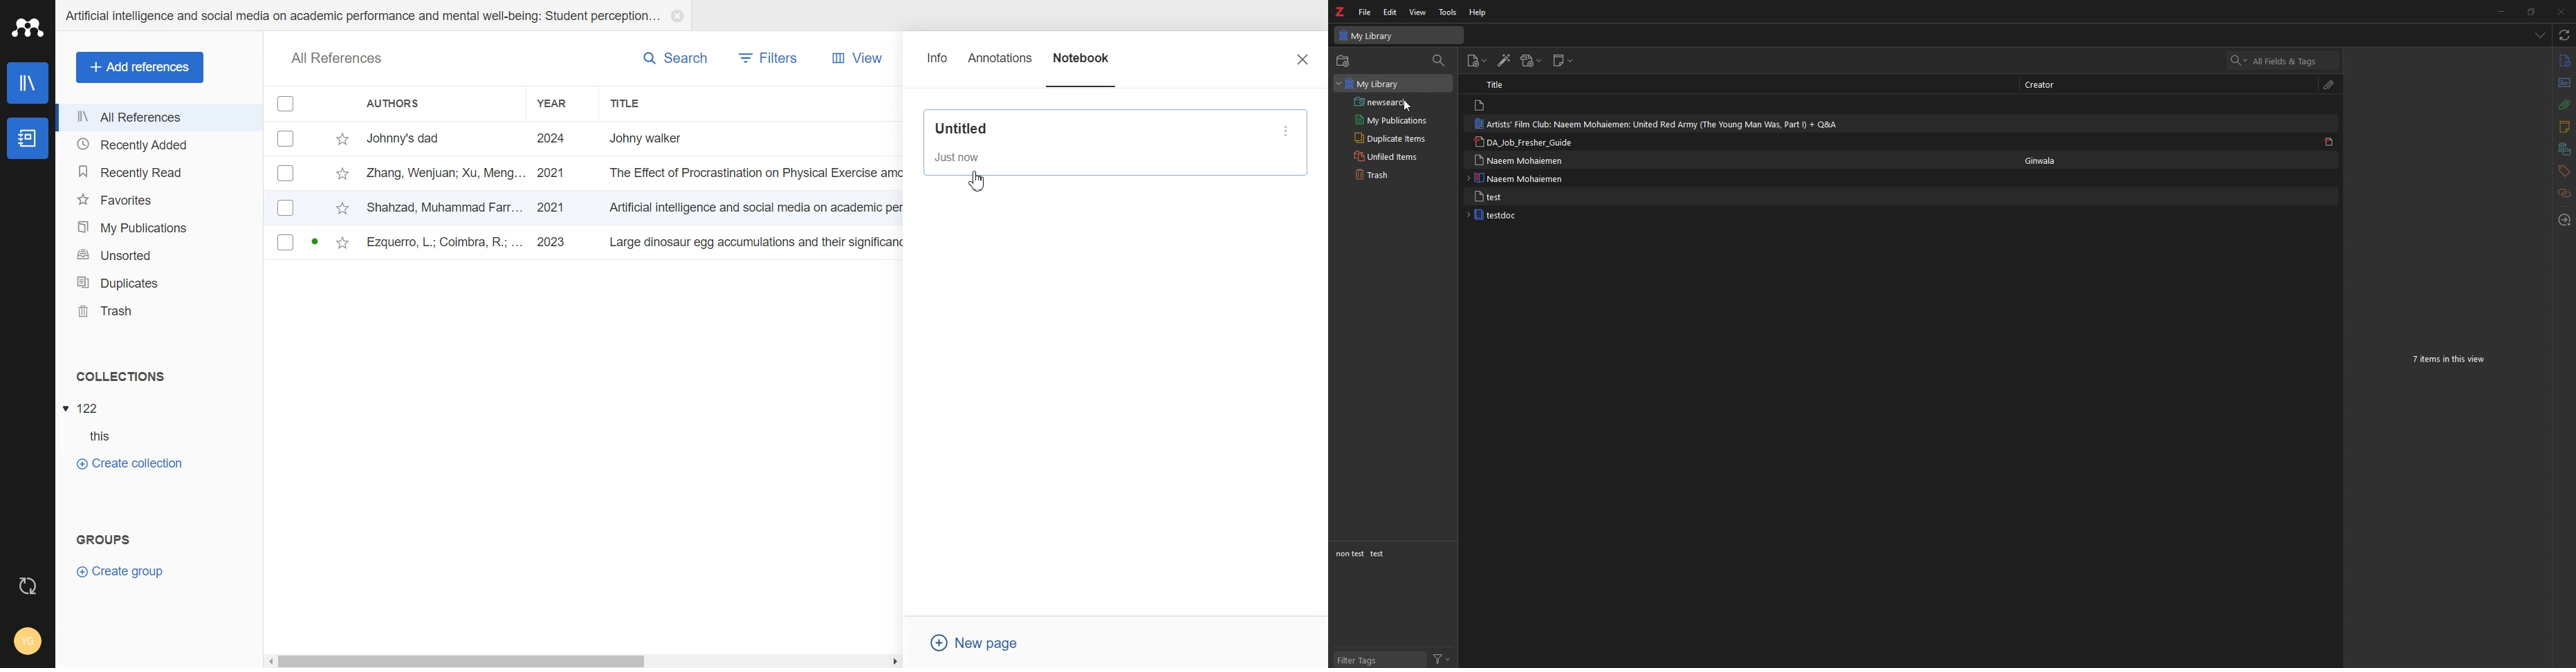 This screenshot has width=2576, height=672. I want to click on test, so click(1377, 555).